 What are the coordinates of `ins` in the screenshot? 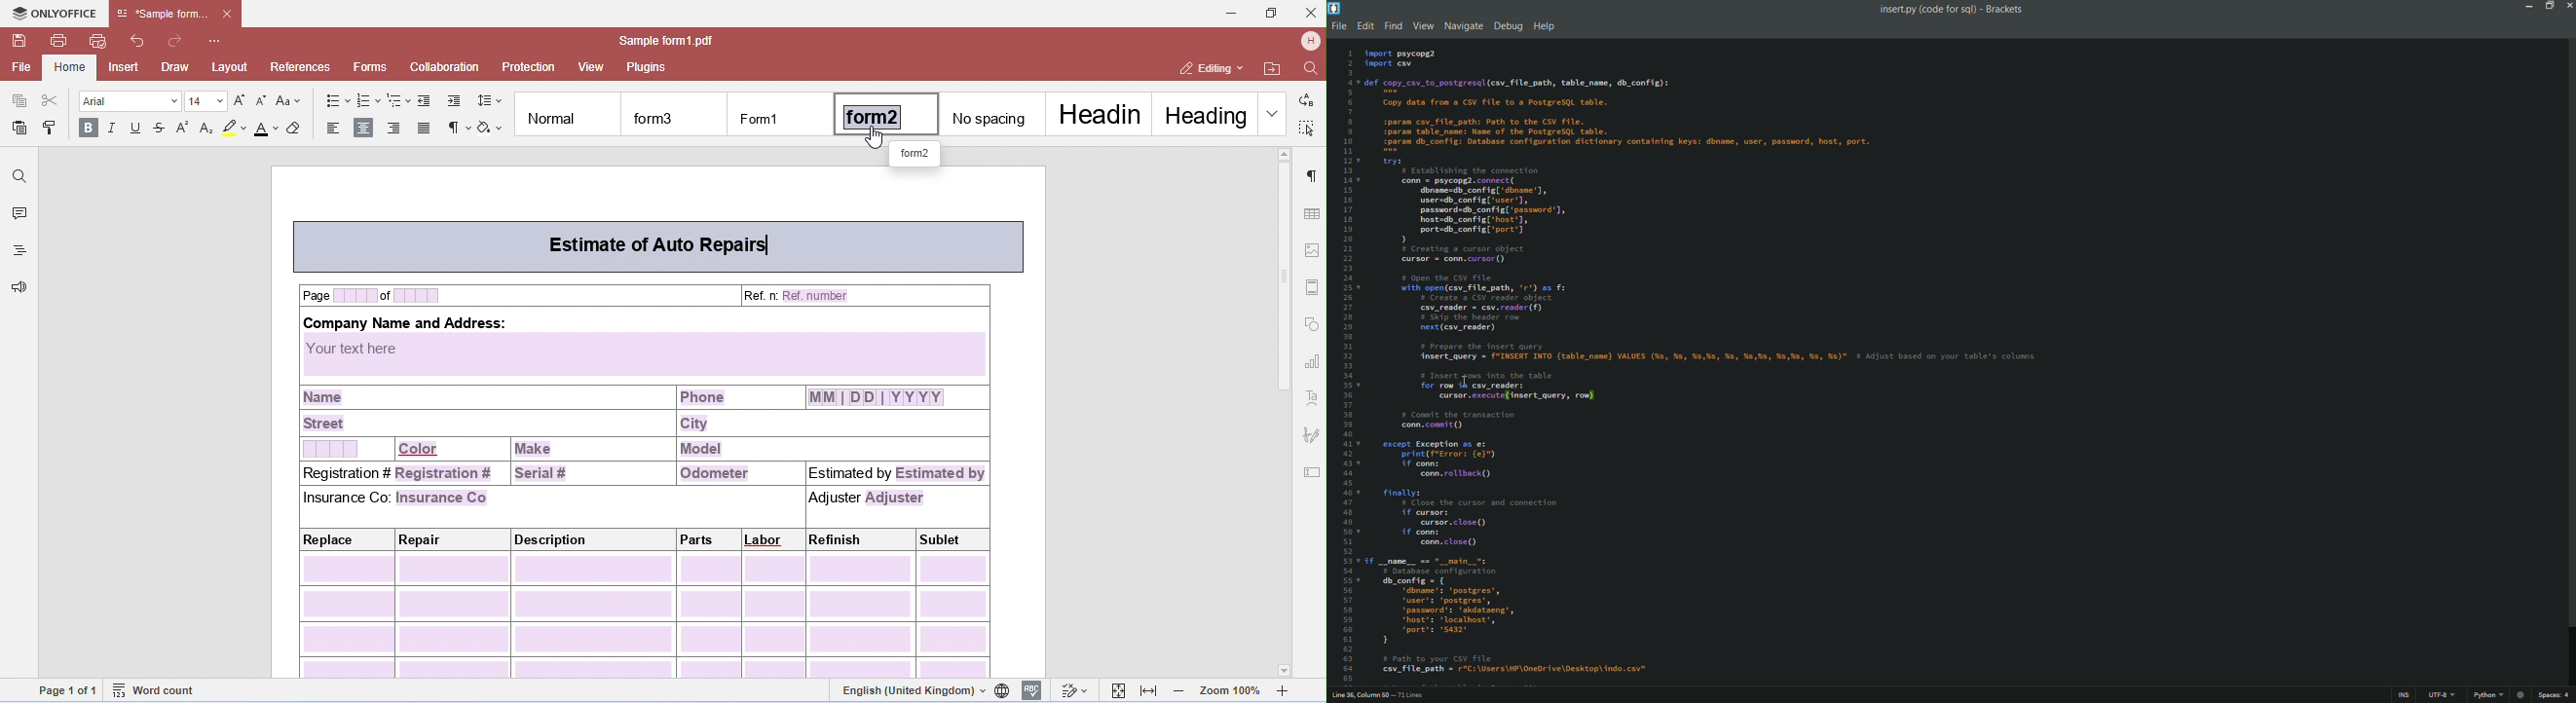 It's located at (2405, 696).